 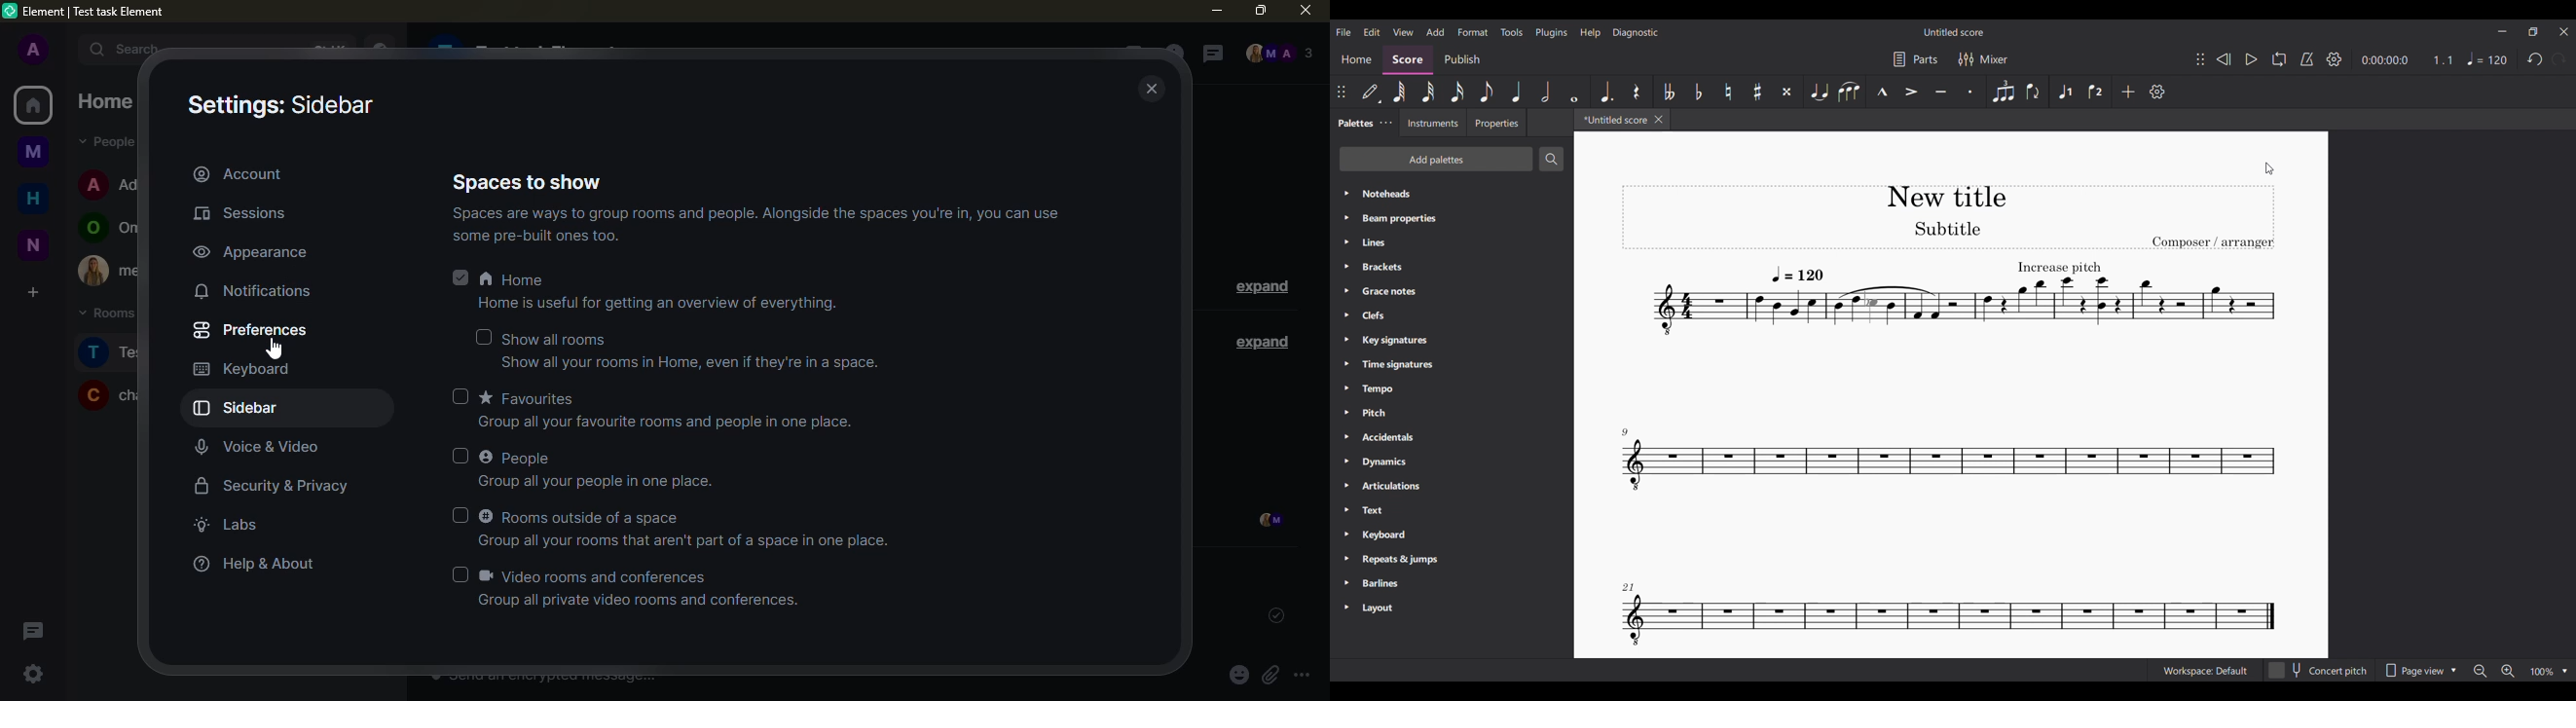 I want to click on Palettes, current tab, so click(x=1355, y=123).